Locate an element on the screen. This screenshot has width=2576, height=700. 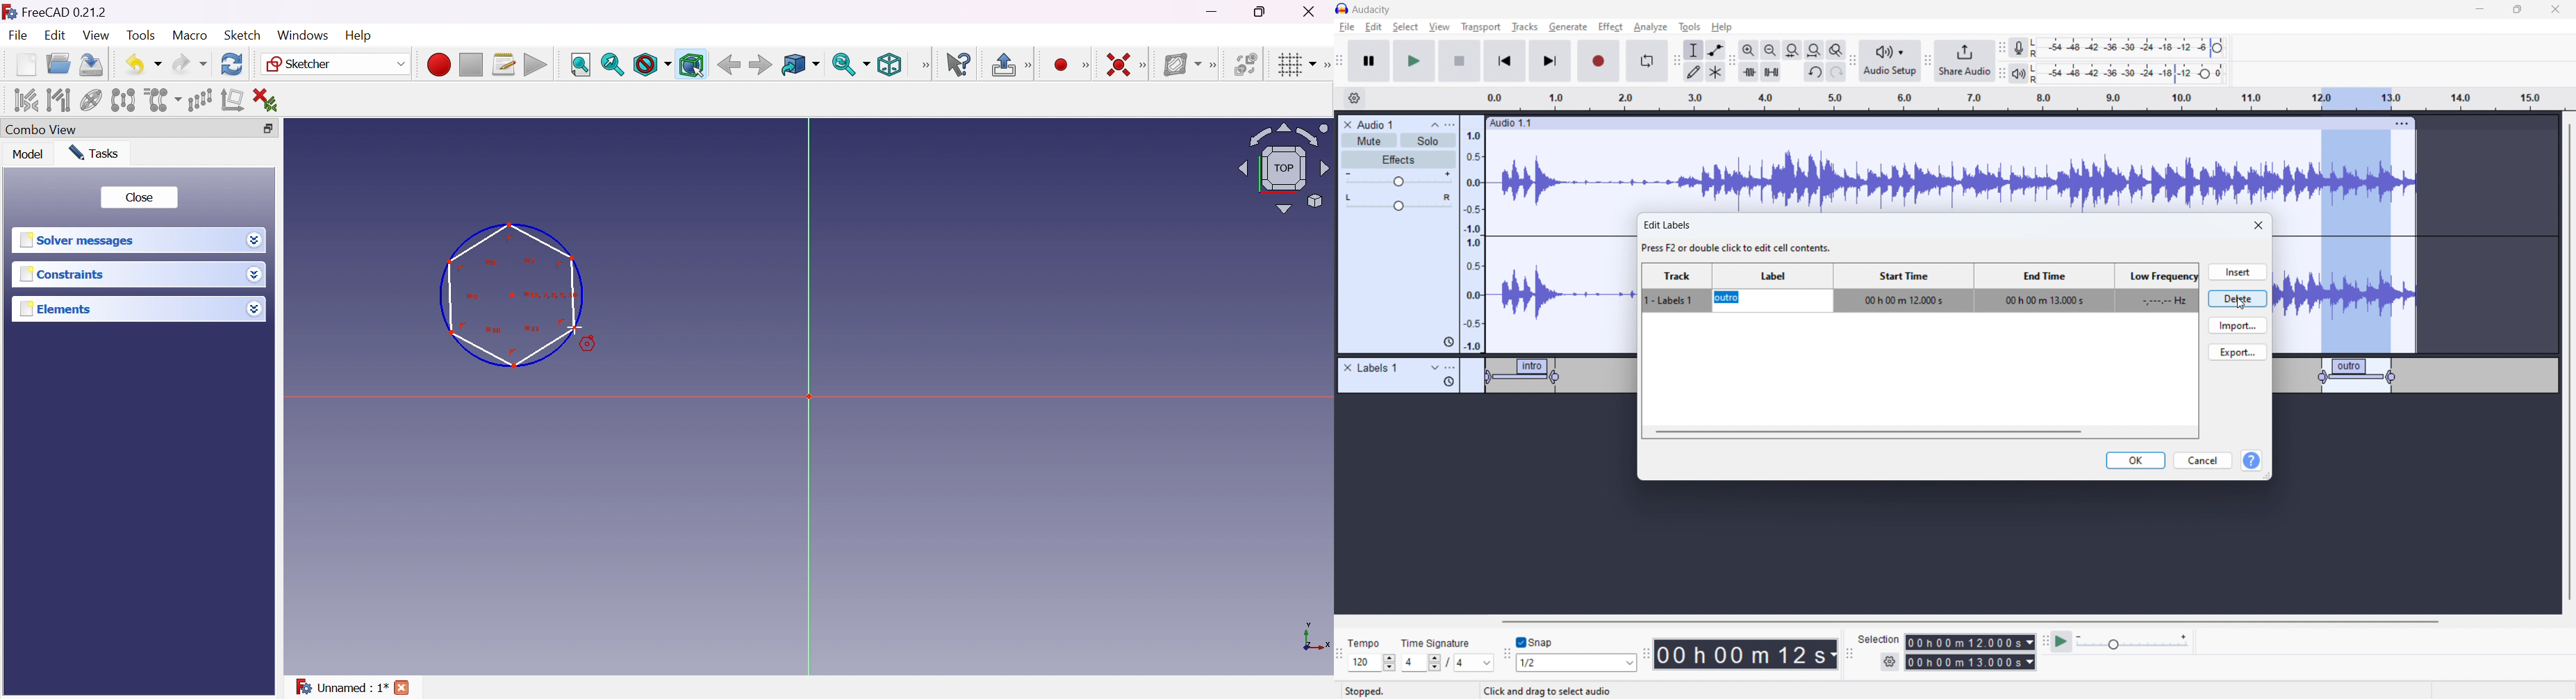
multi tool is located at coordinates (1716, 72).